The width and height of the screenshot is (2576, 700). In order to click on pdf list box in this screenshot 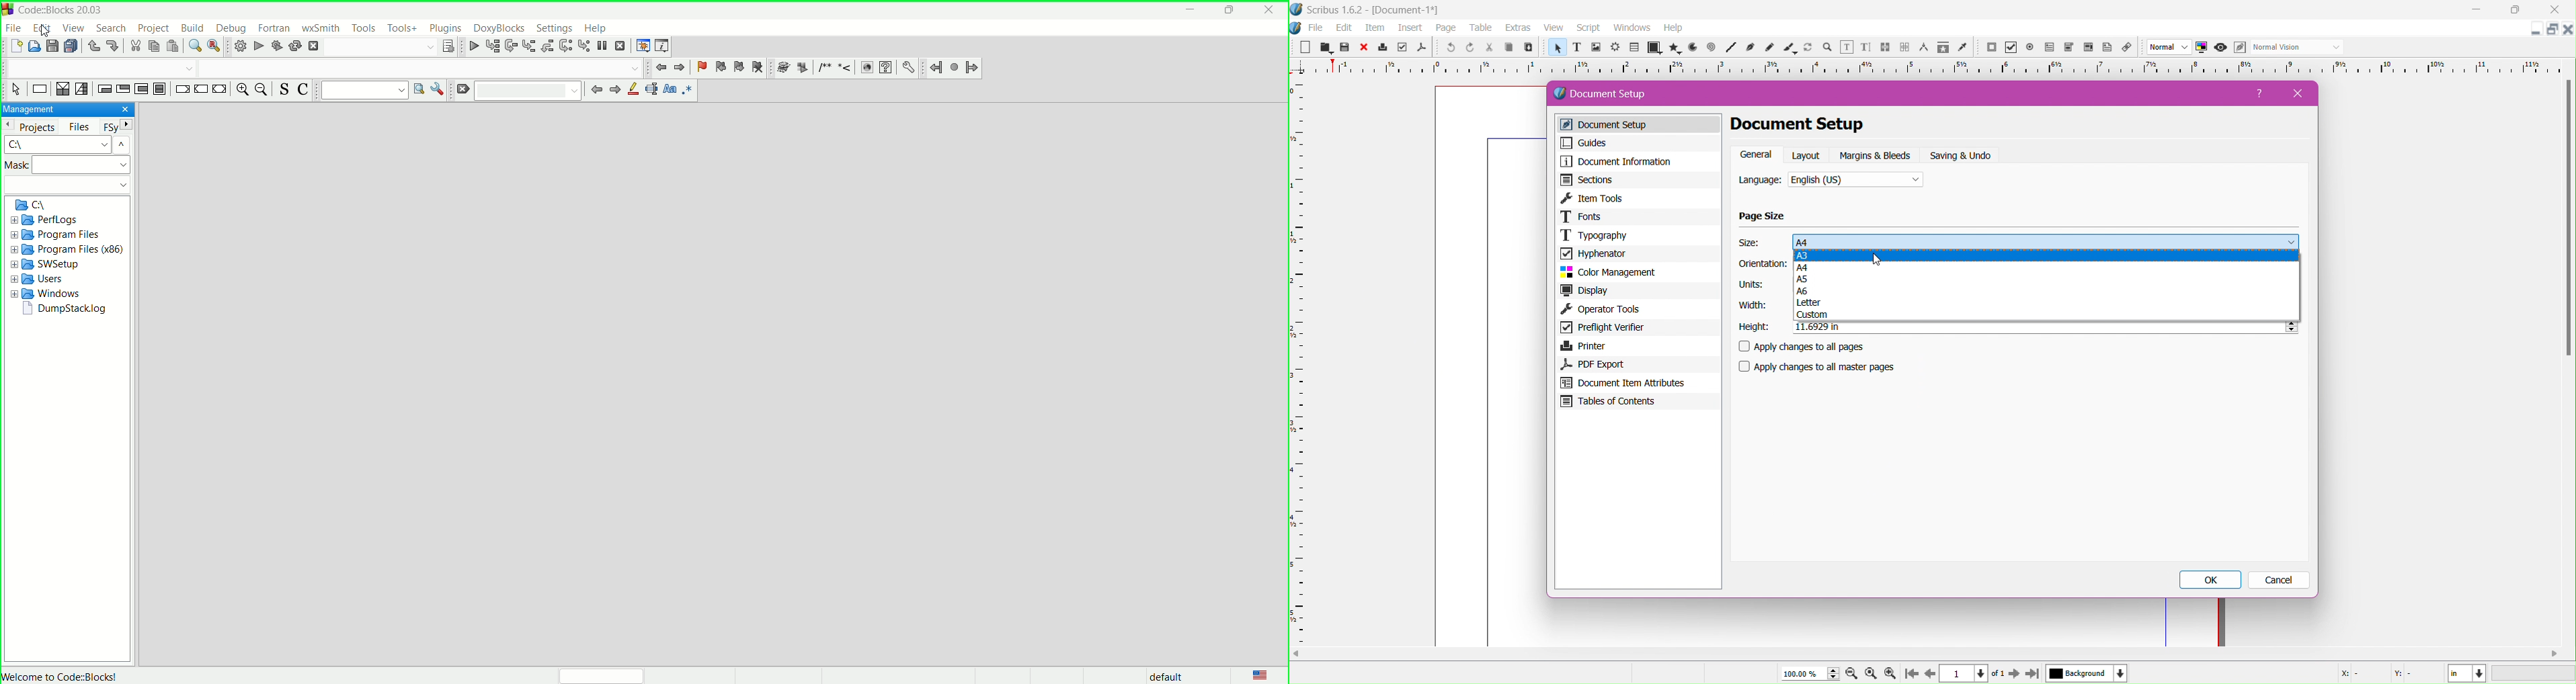, I will do `click(2069, 48)`.